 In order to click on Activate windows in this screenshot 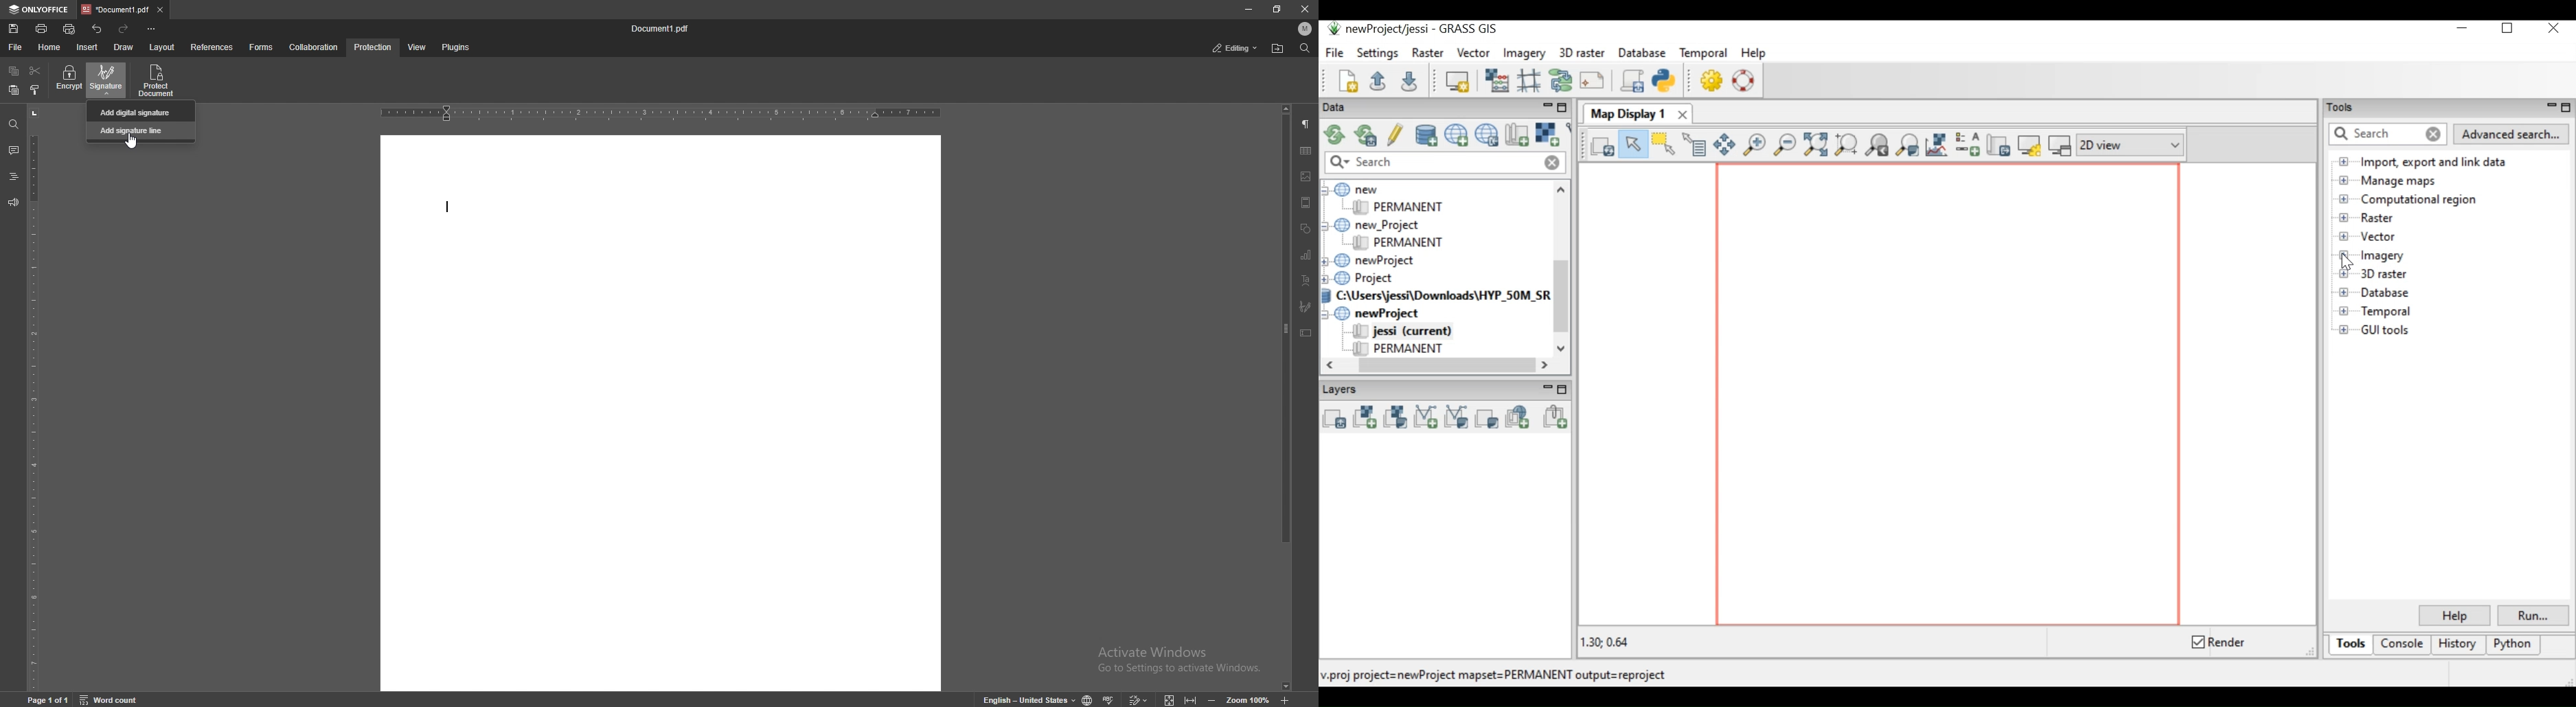, I will do `click(1168, 655)`.